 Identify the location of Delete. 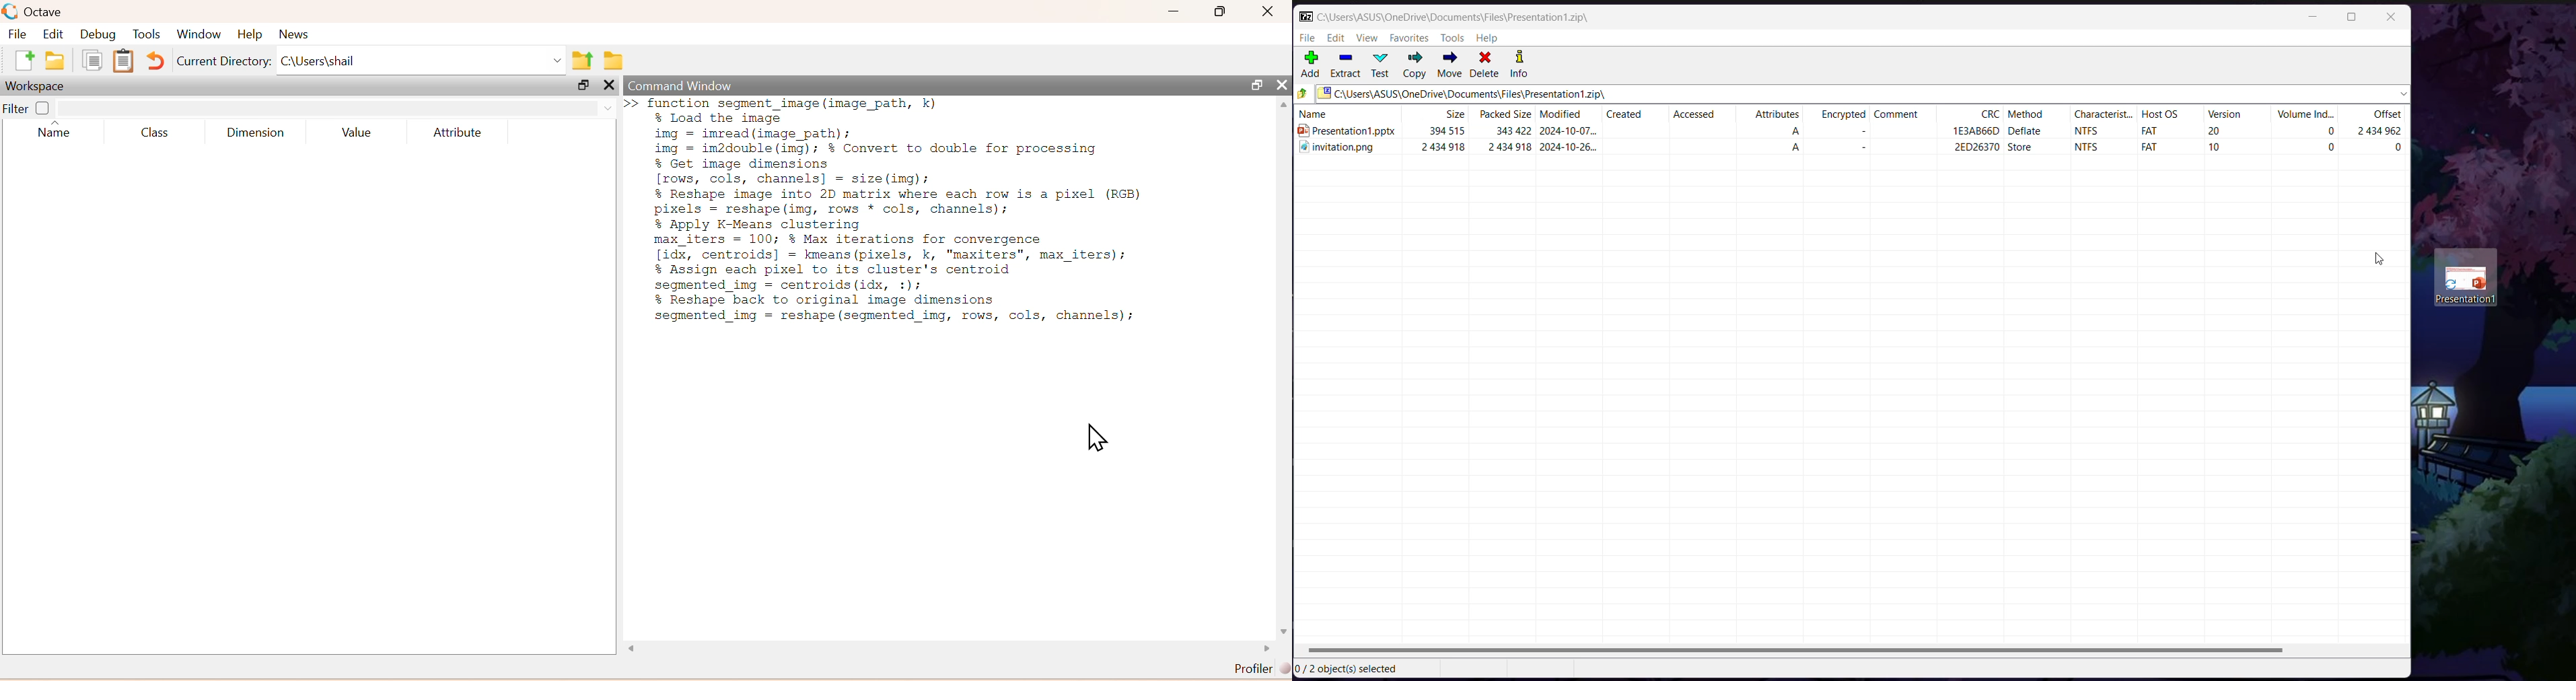
(1485, 65).